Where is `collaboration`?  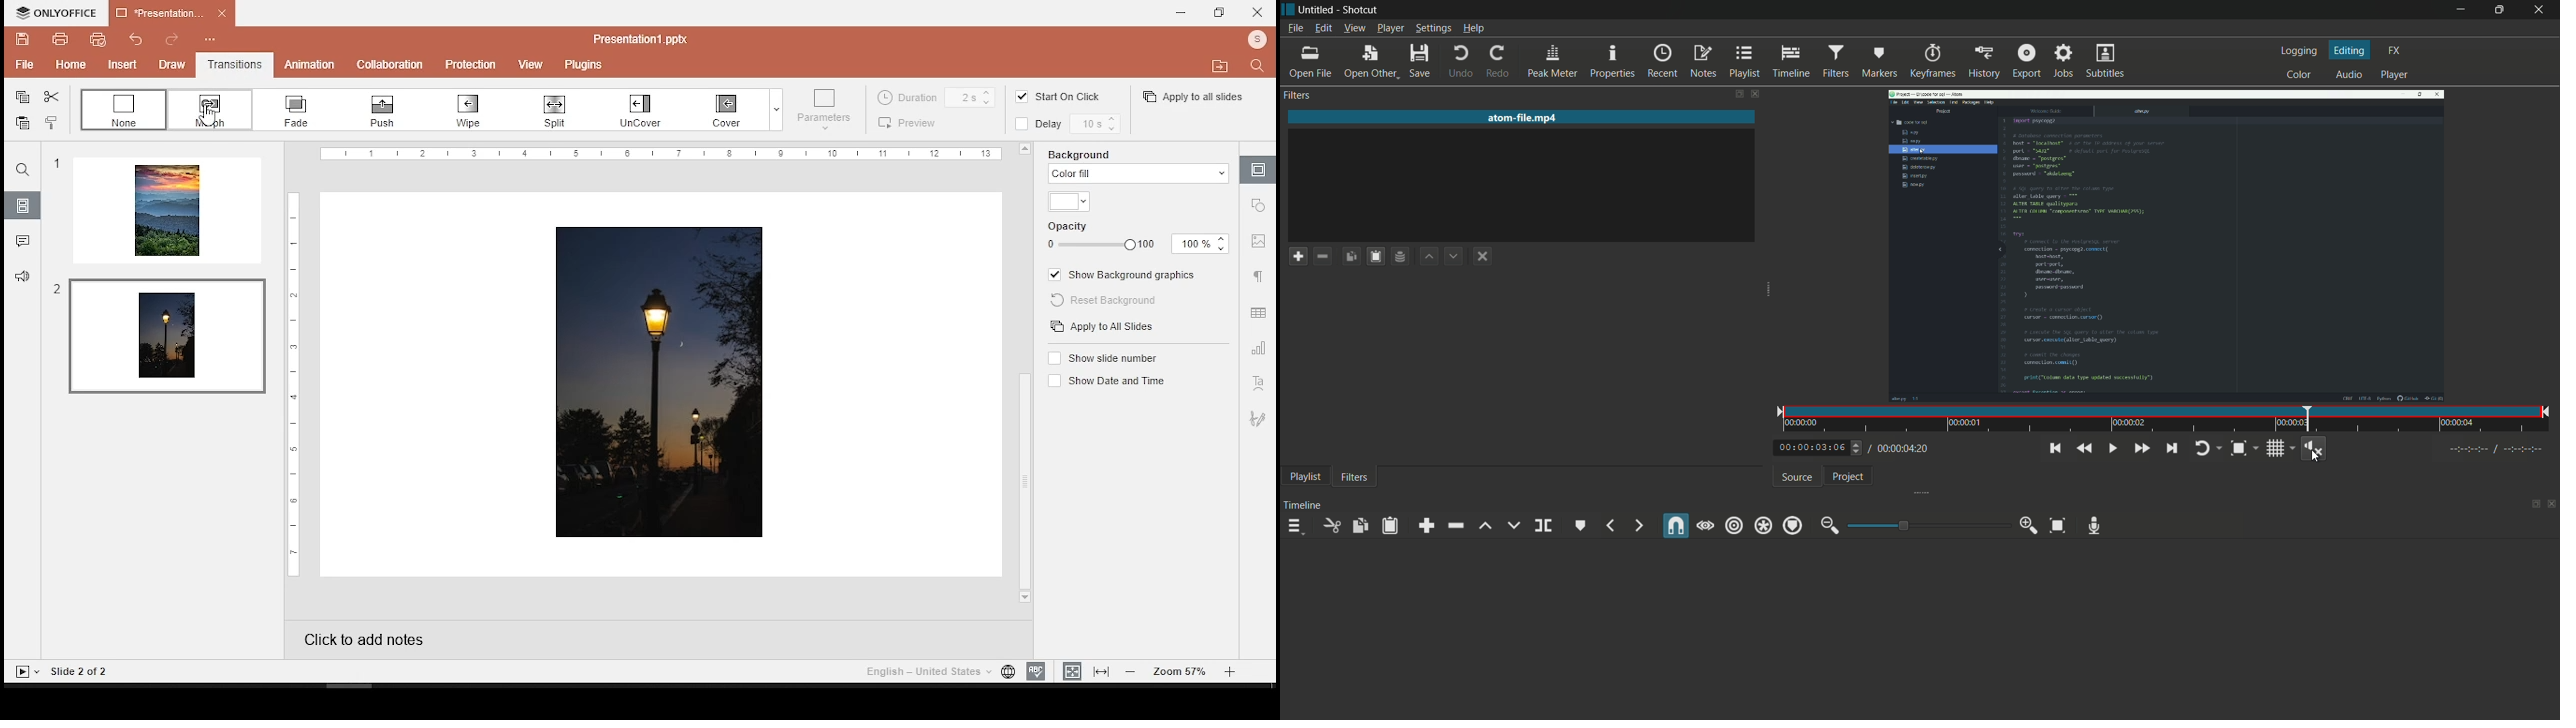 collaboration is located at coordinates (388, 62).